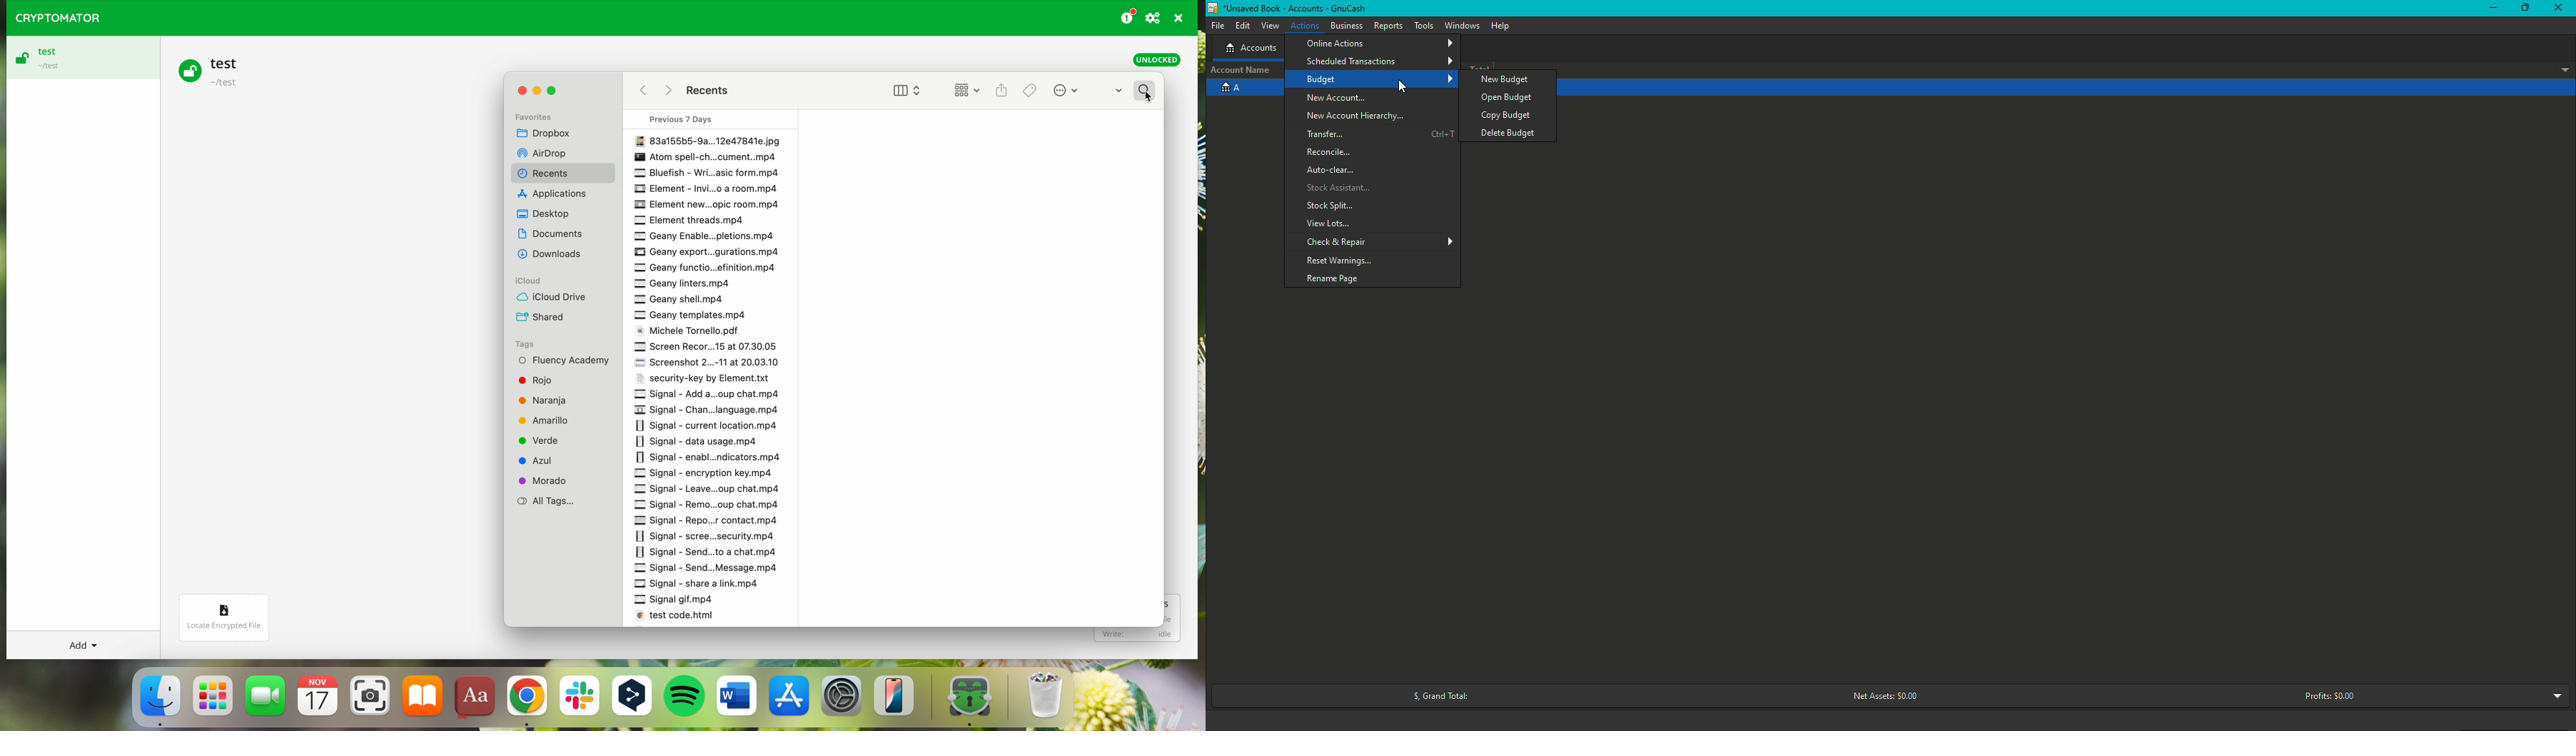 The width and height of the screenshot is (2576, 756). I want to click on Tools, so click(1423, 26).